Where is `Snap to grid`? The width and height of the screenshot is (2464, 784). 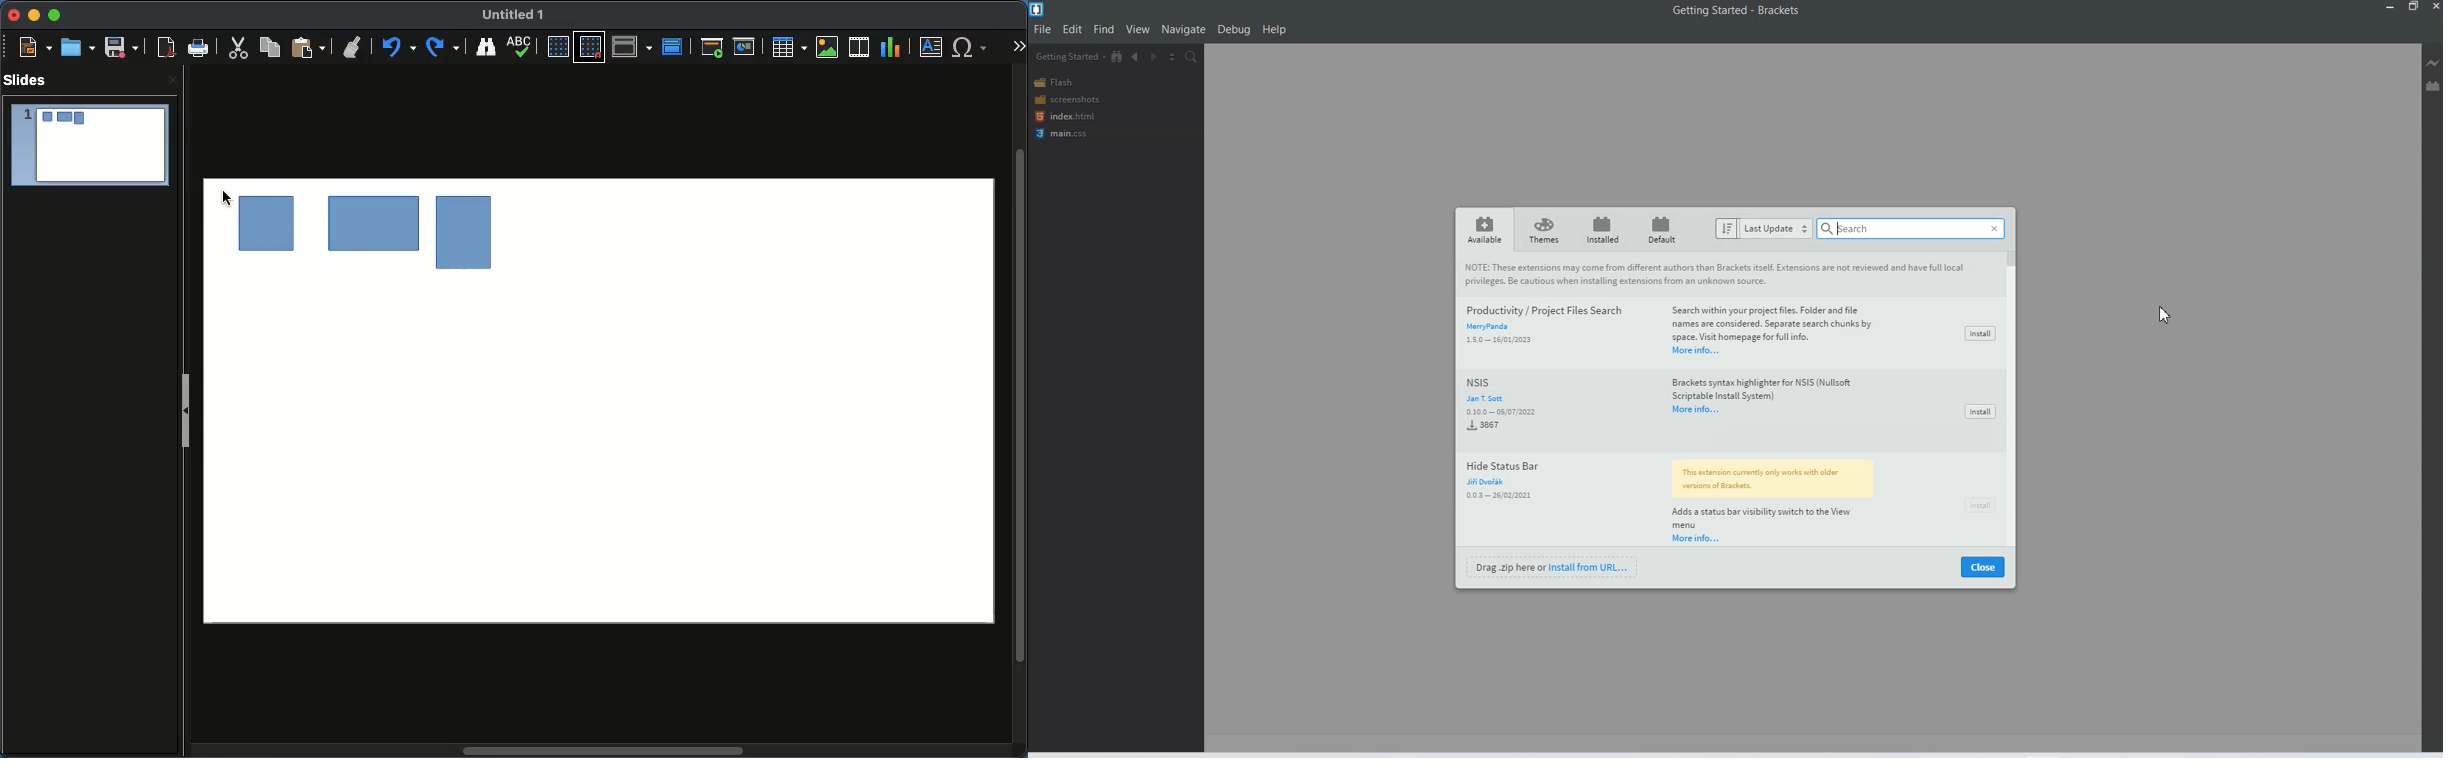
Snap to grid is located at coordinates (590, 48).